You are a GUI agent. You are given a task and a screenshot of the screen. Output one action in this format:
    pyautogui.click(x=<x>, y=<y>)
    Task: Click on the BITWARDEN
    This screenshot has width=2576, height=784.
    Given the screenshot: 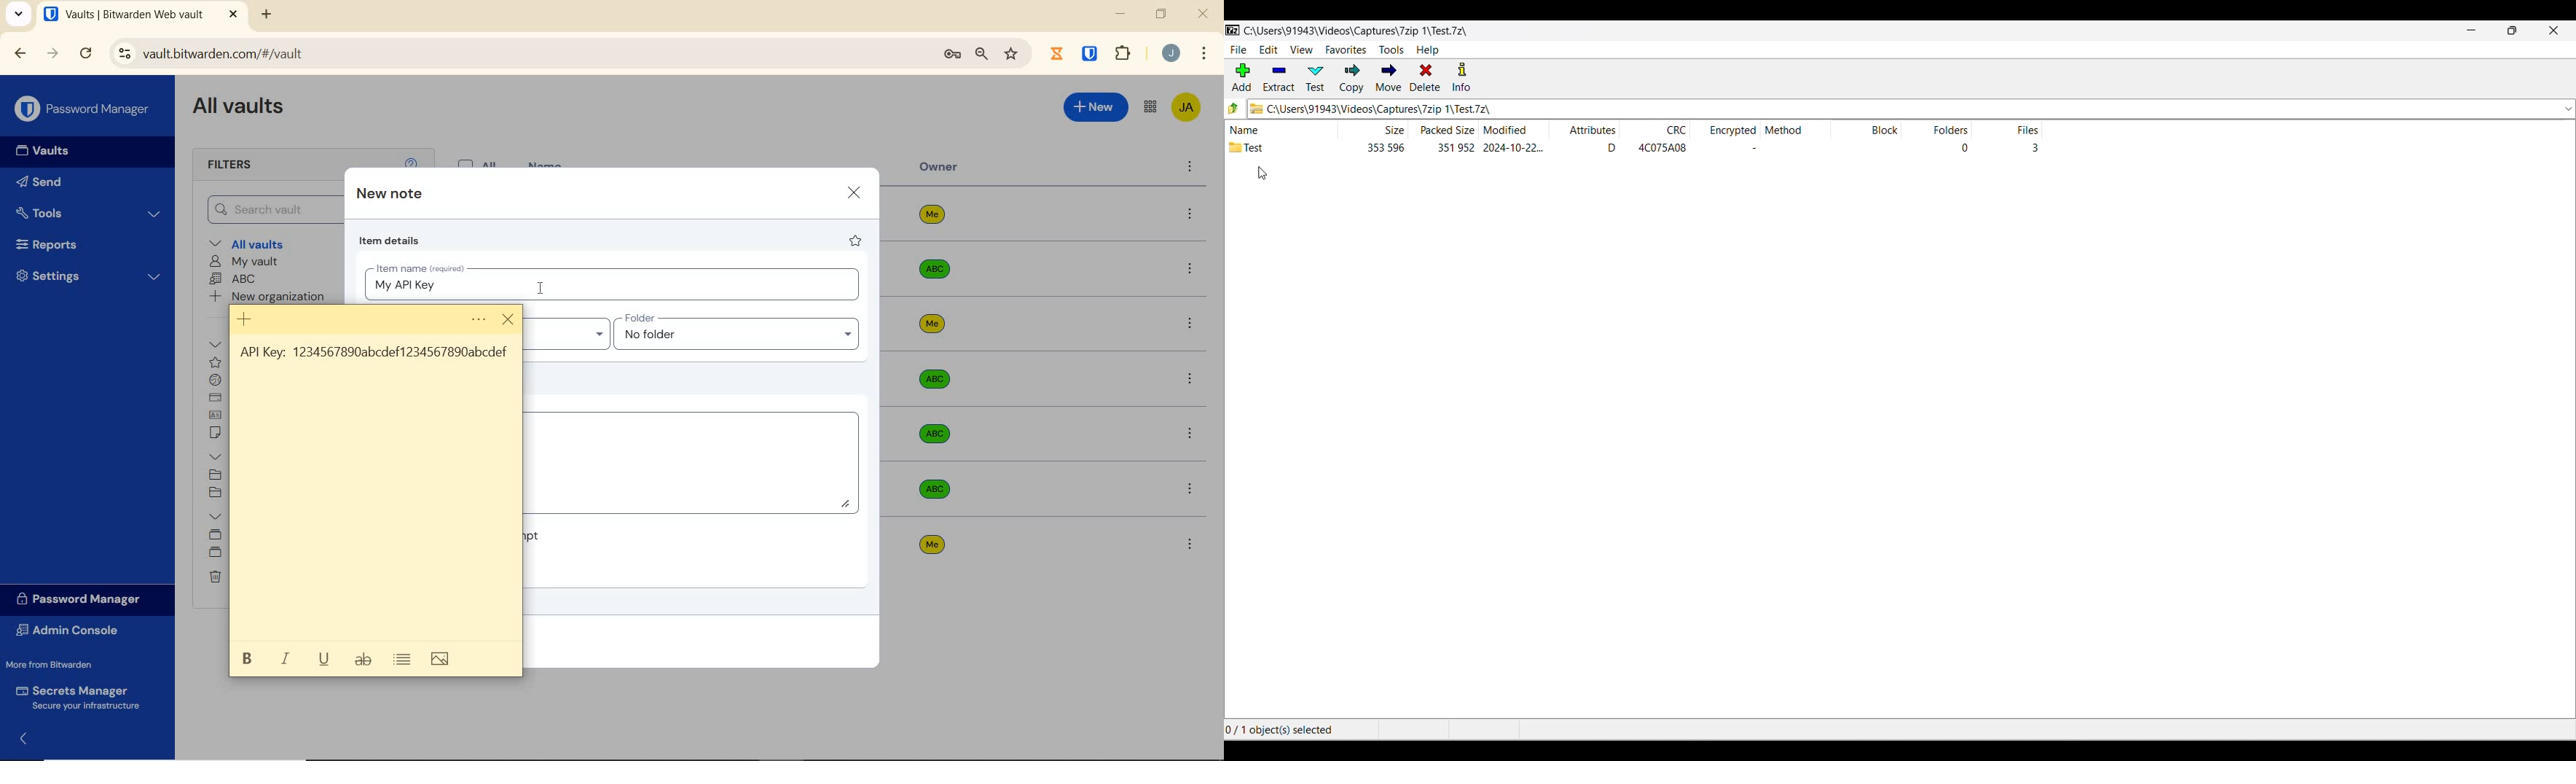 What is the action you would take?
    pyautogui.click(x=1091, y=54)
    